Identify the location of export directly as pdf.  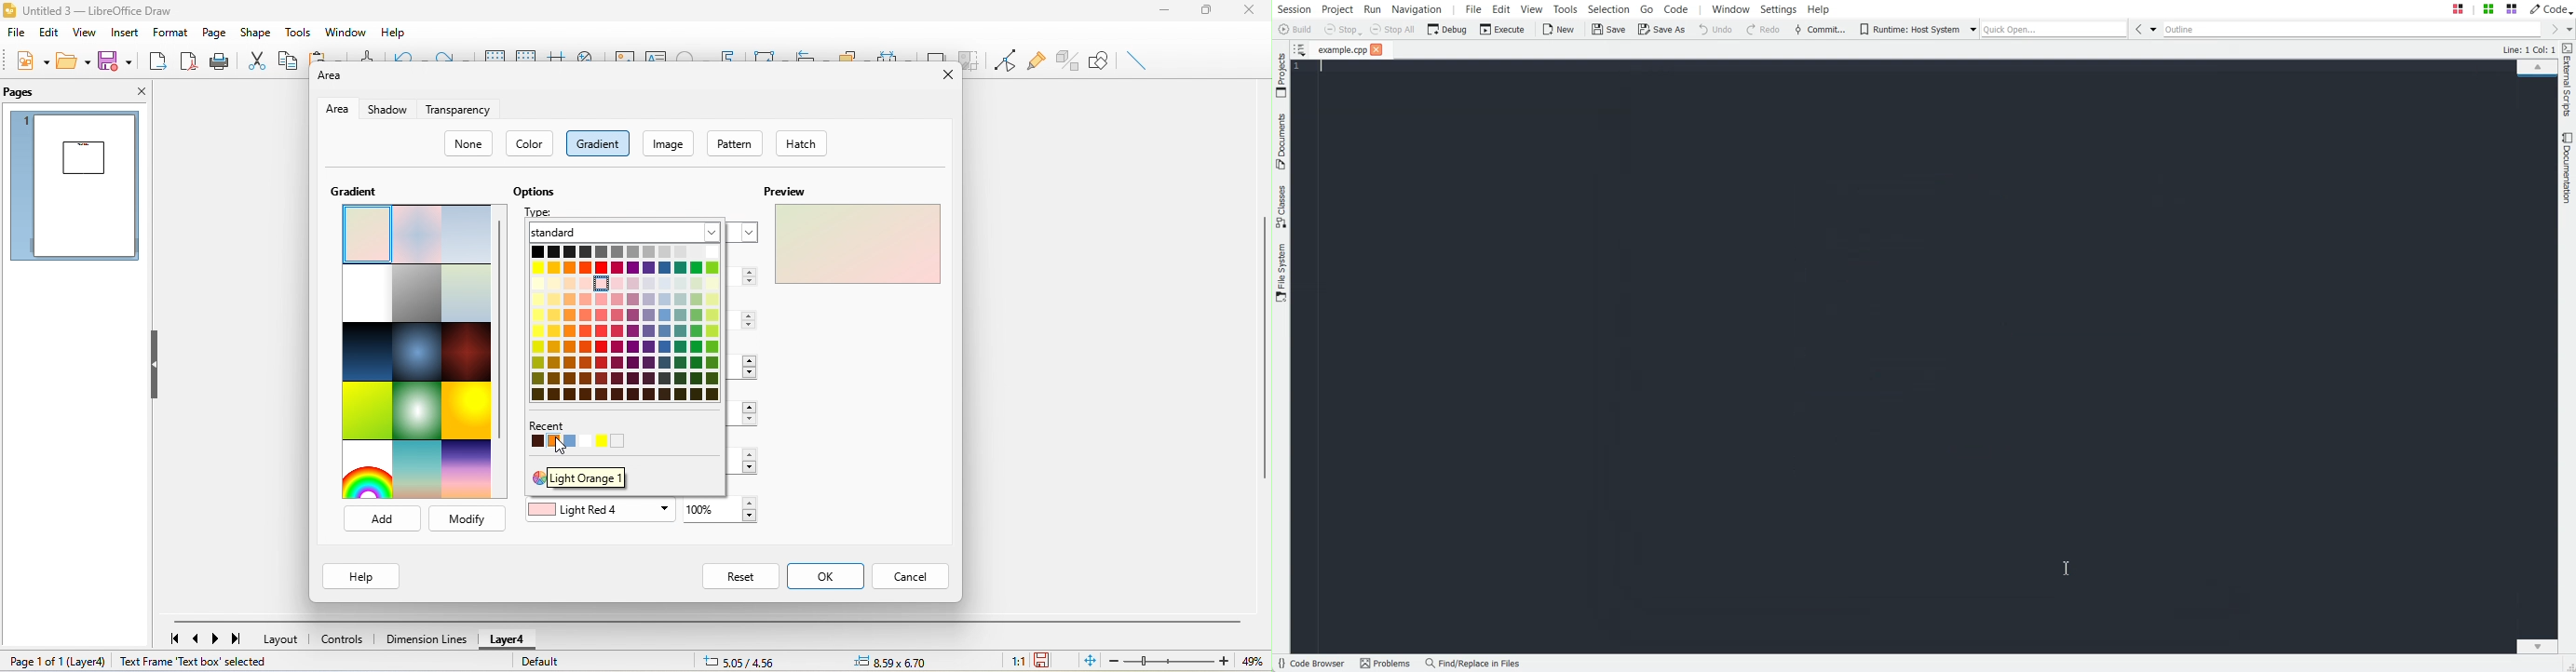
(190, 63).